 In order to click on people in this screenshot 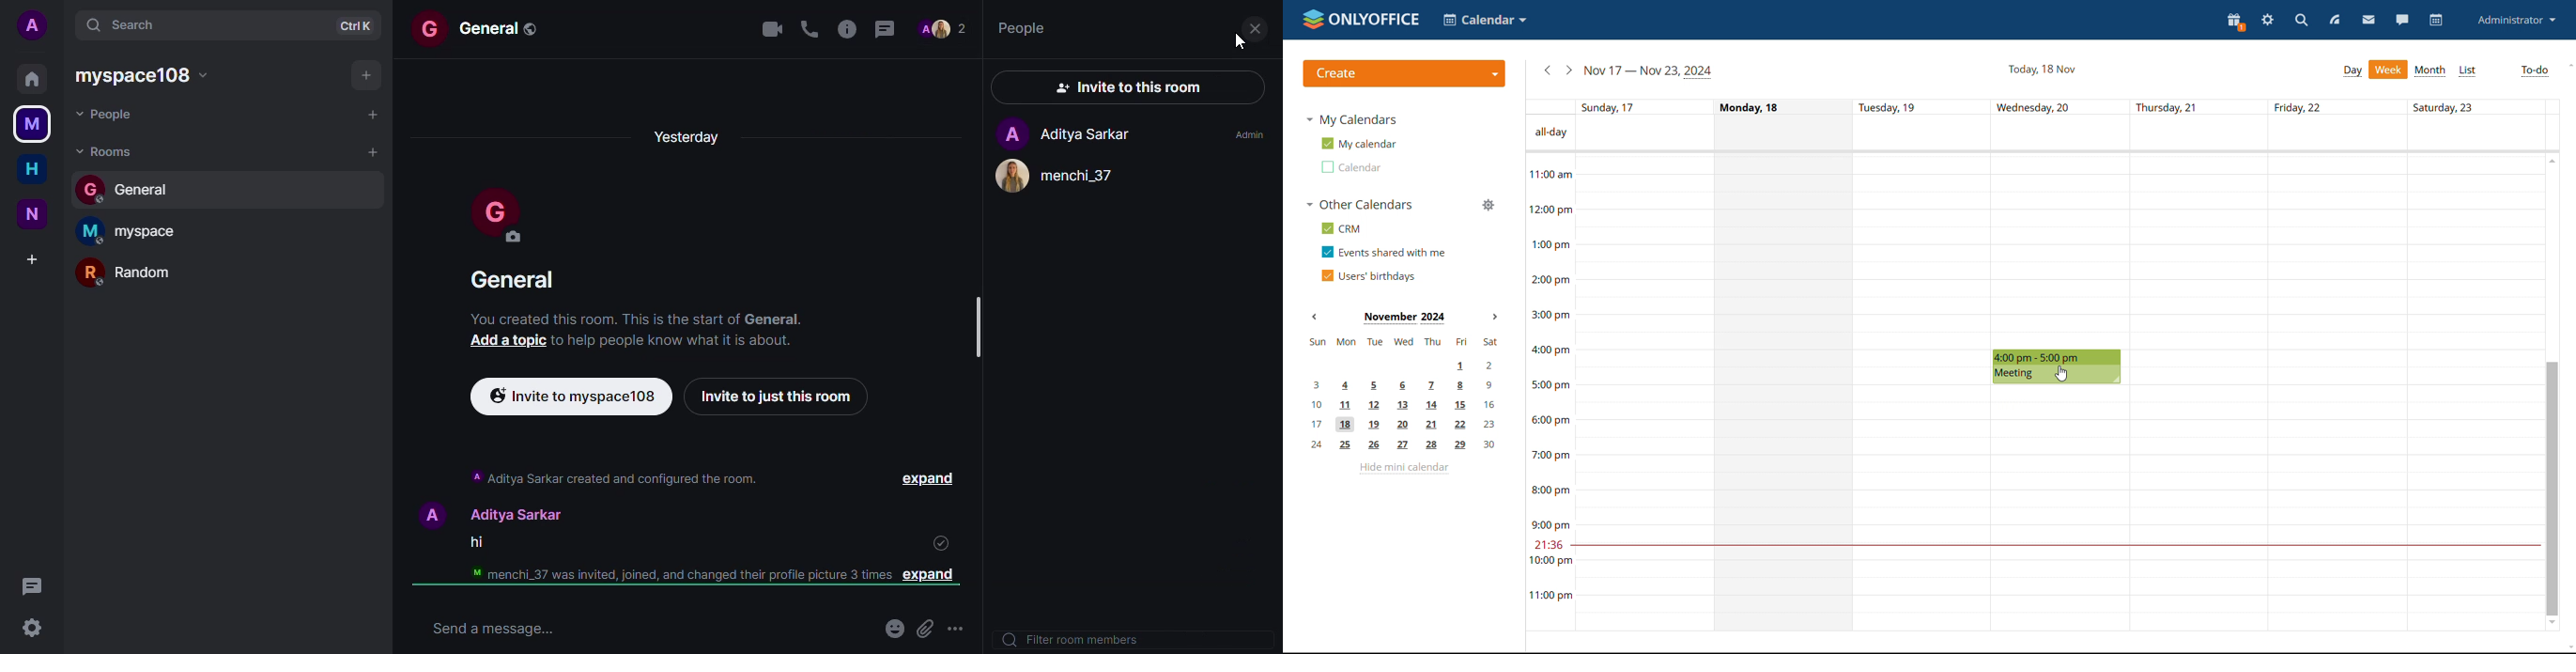, I will do `click(945, 31)`.